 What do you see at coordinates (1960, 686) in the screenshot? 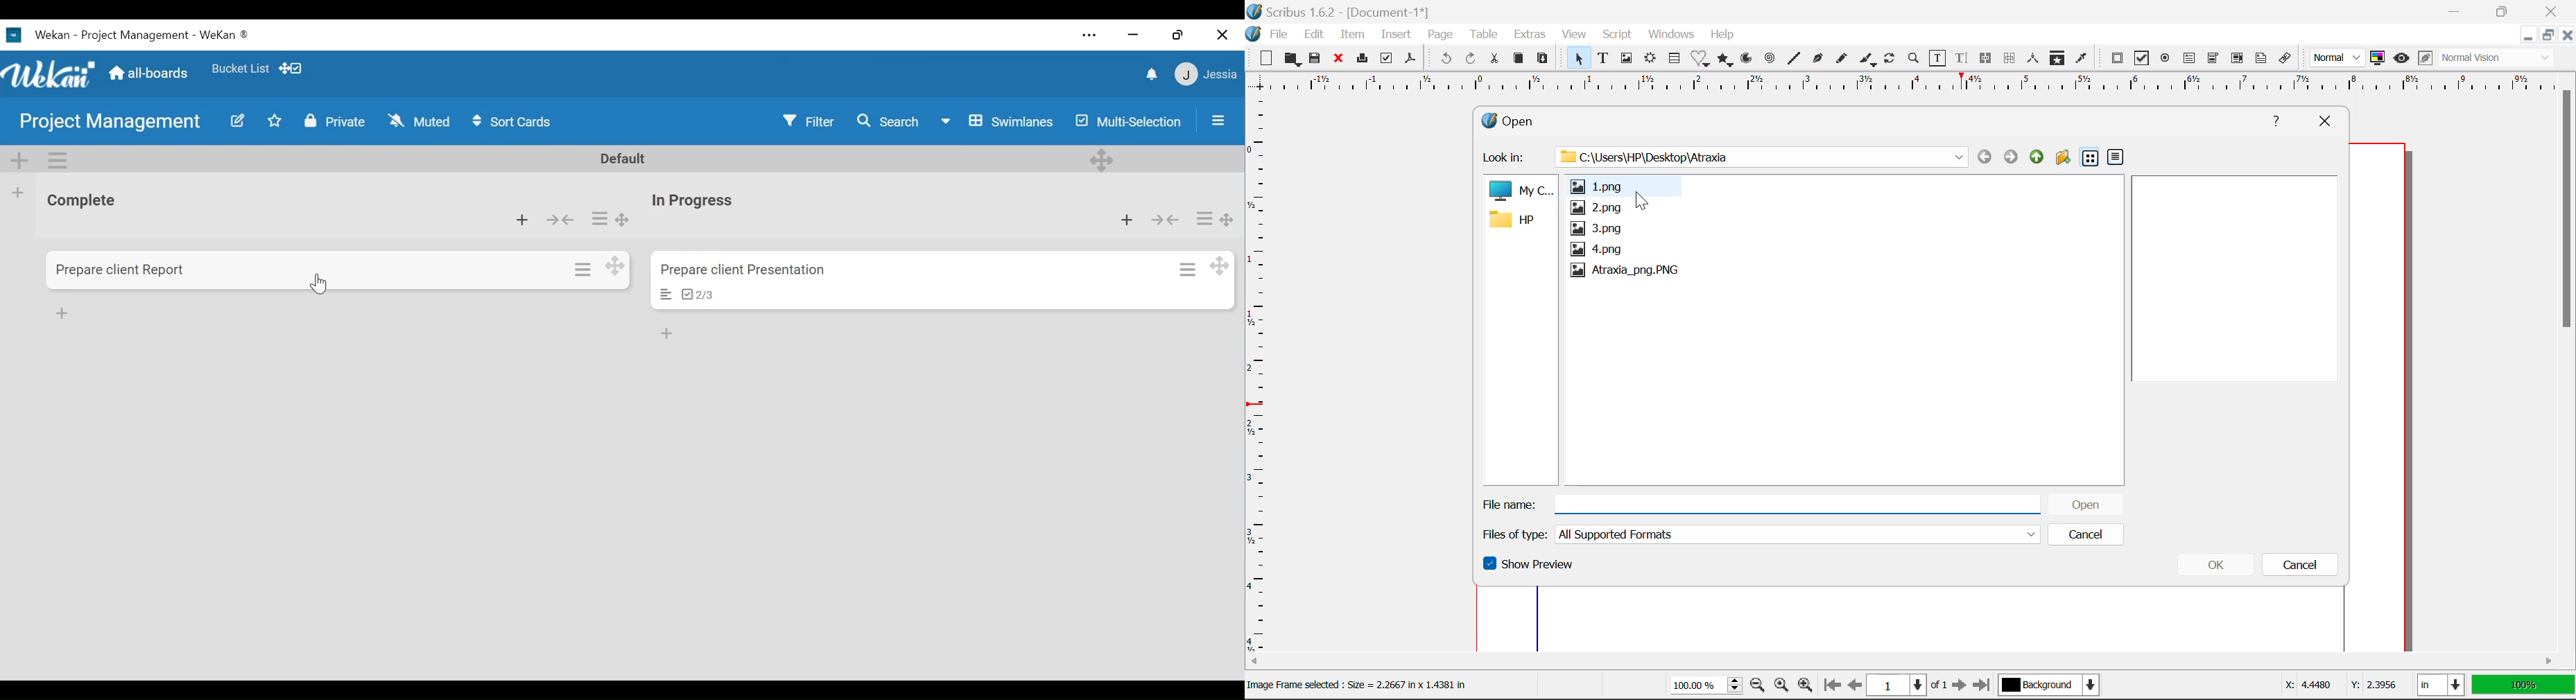
I see `Next` at bounding box center [1960, 686].